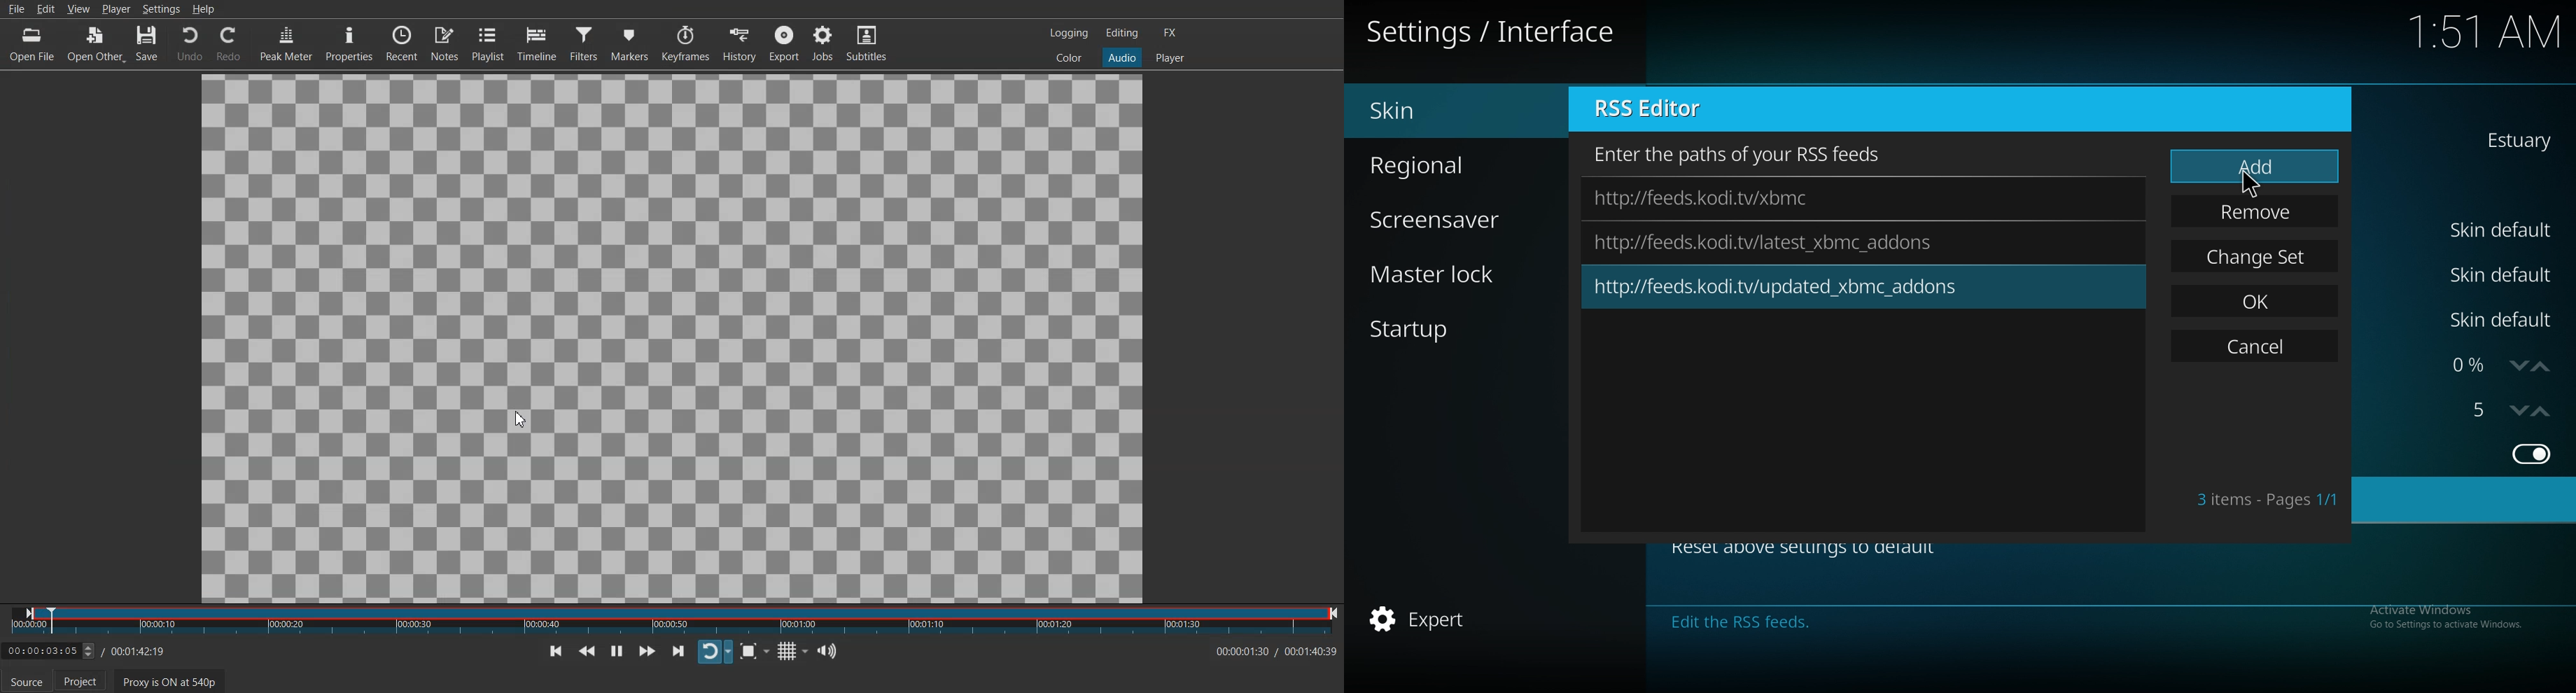  Describe the element at coordinates (823, 43) in the screenshot. I see `Jobs` at that location.